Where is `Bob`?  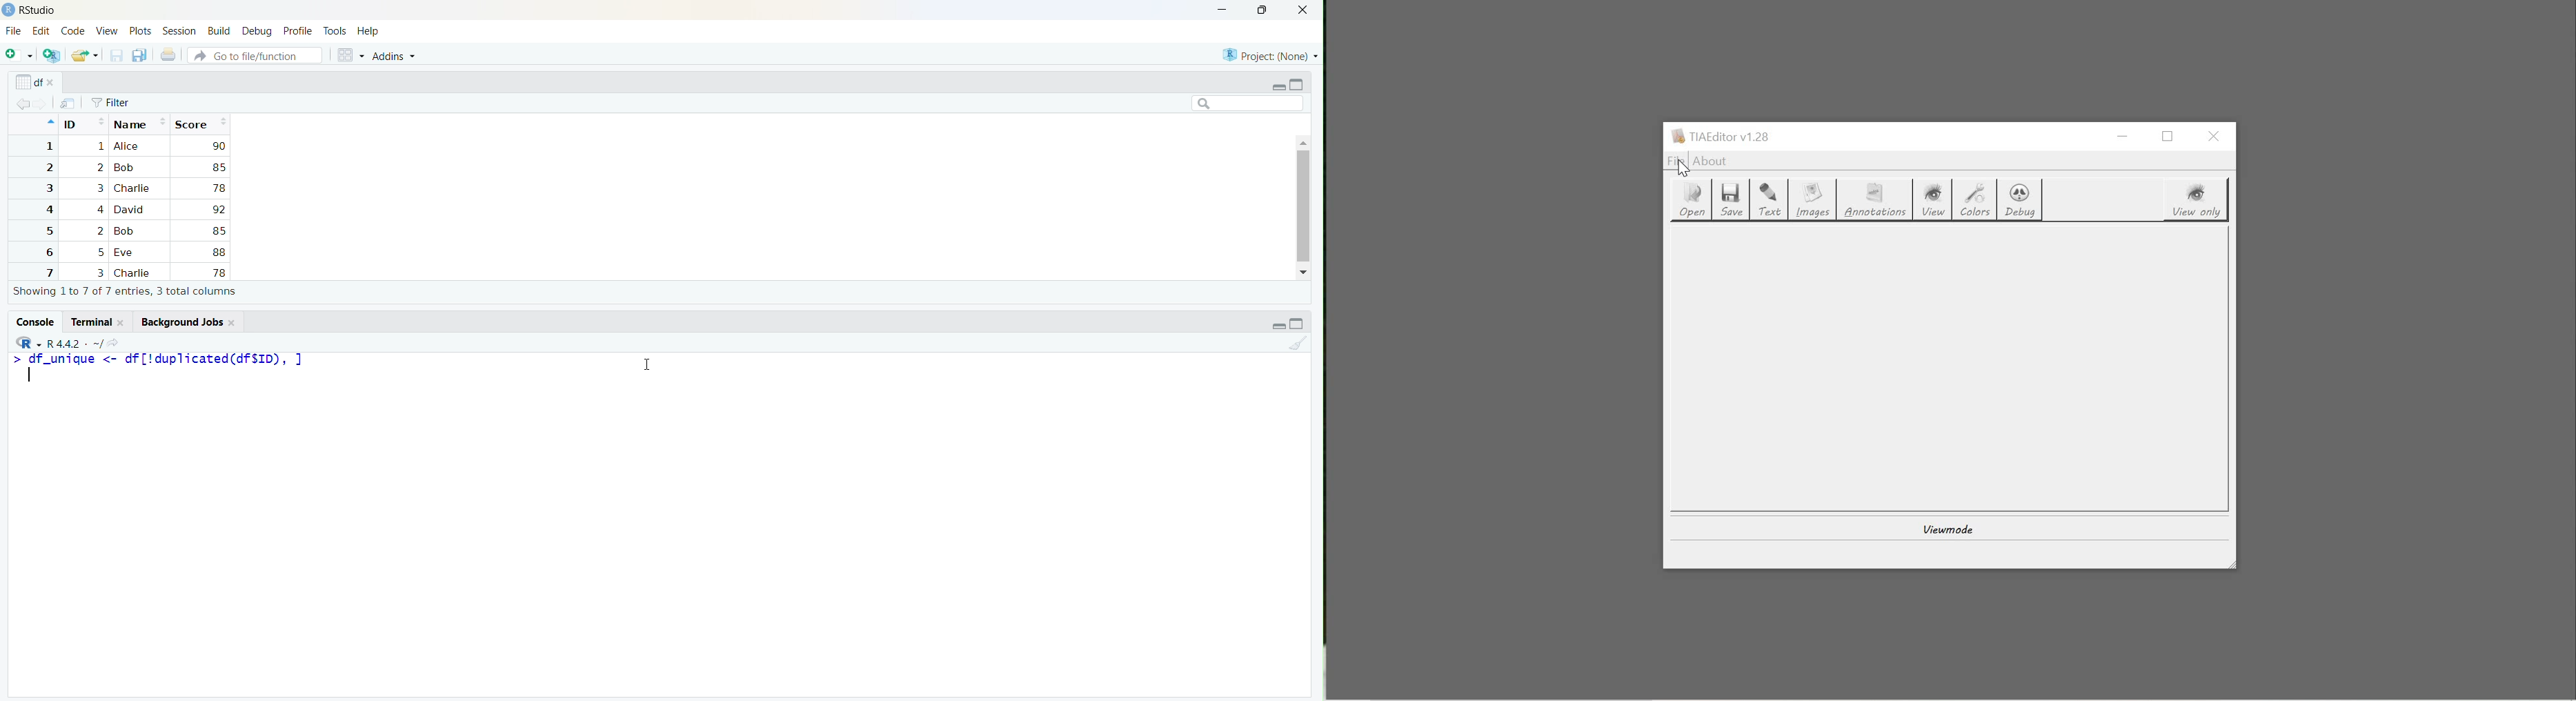
Bob is located at coordinates (128, 231).